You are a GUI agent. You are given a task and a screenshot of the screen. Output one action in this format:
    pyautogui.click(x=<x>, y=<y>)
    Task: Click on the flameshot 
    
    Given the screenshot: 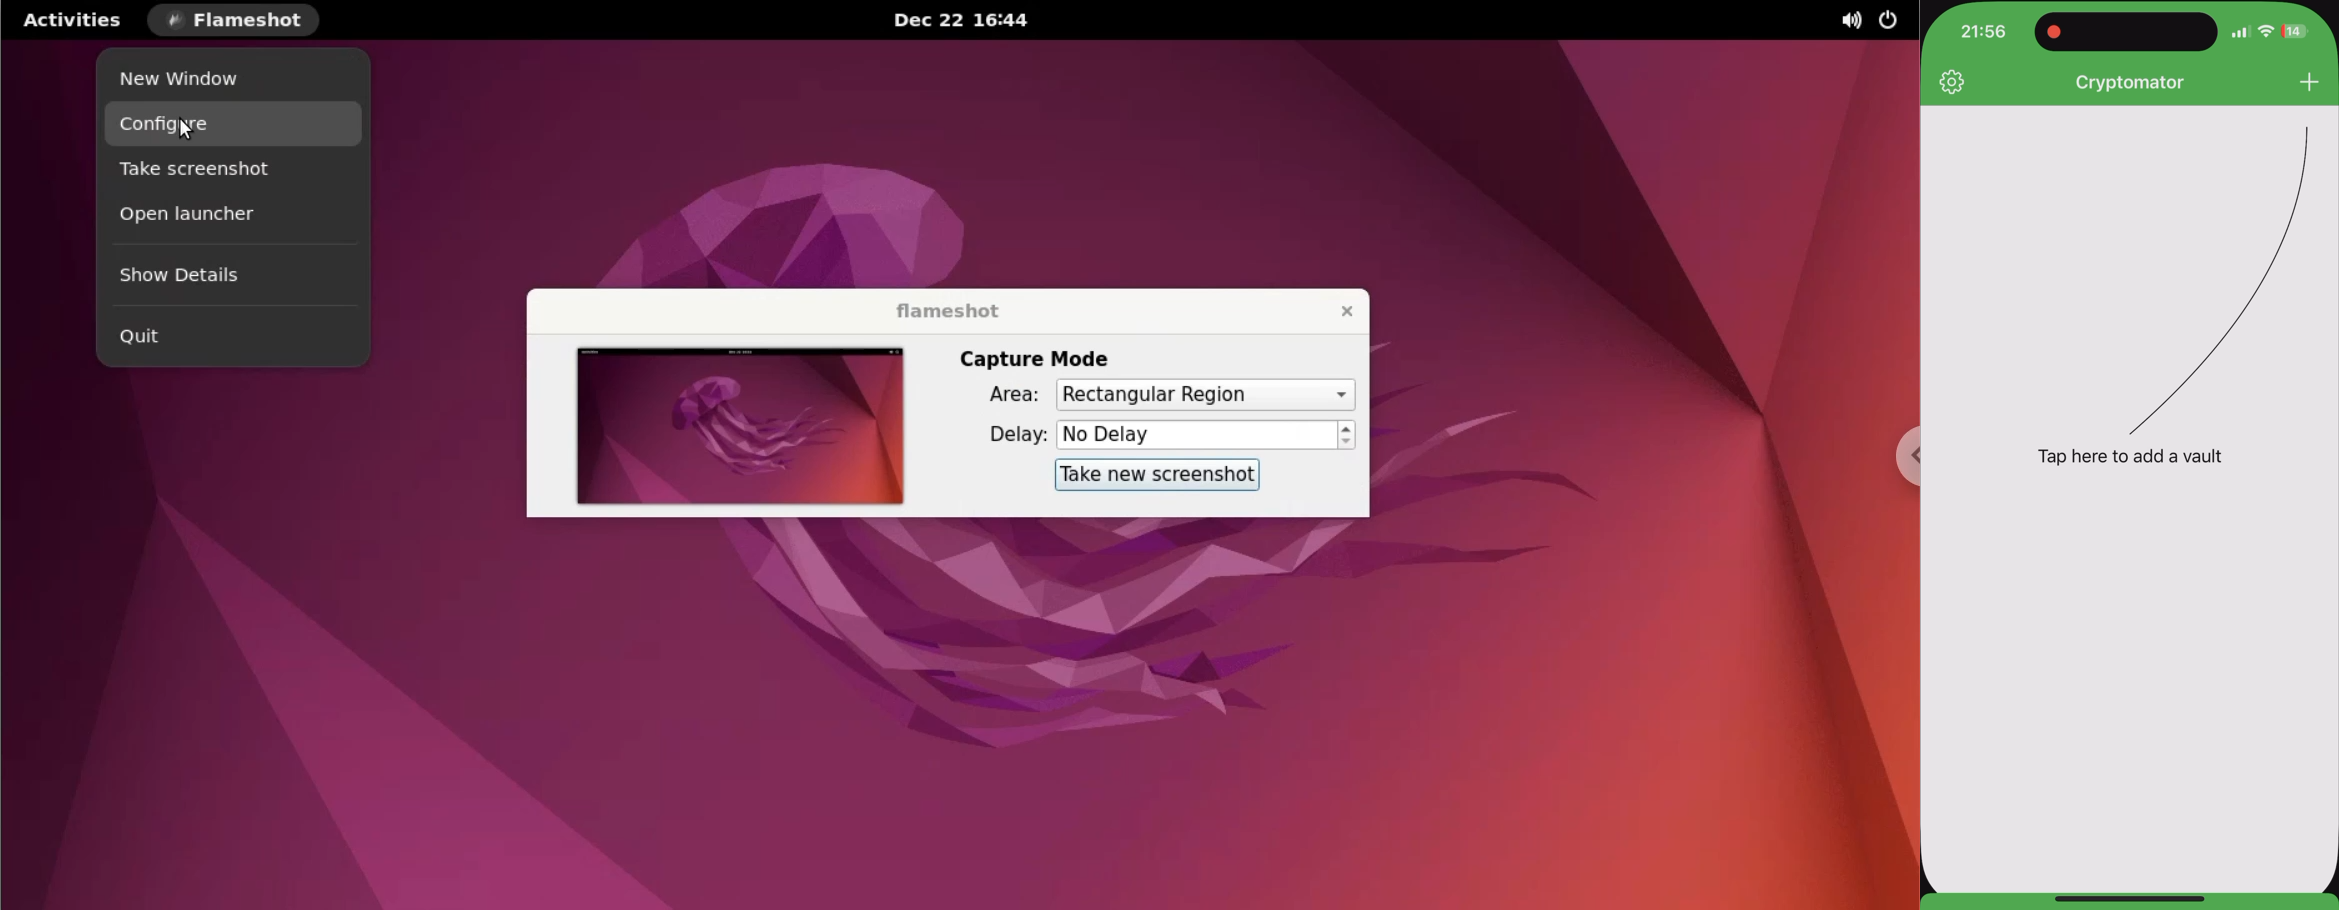 What is the action you would take?
    pyautogui.click(x=944, y=309)
    